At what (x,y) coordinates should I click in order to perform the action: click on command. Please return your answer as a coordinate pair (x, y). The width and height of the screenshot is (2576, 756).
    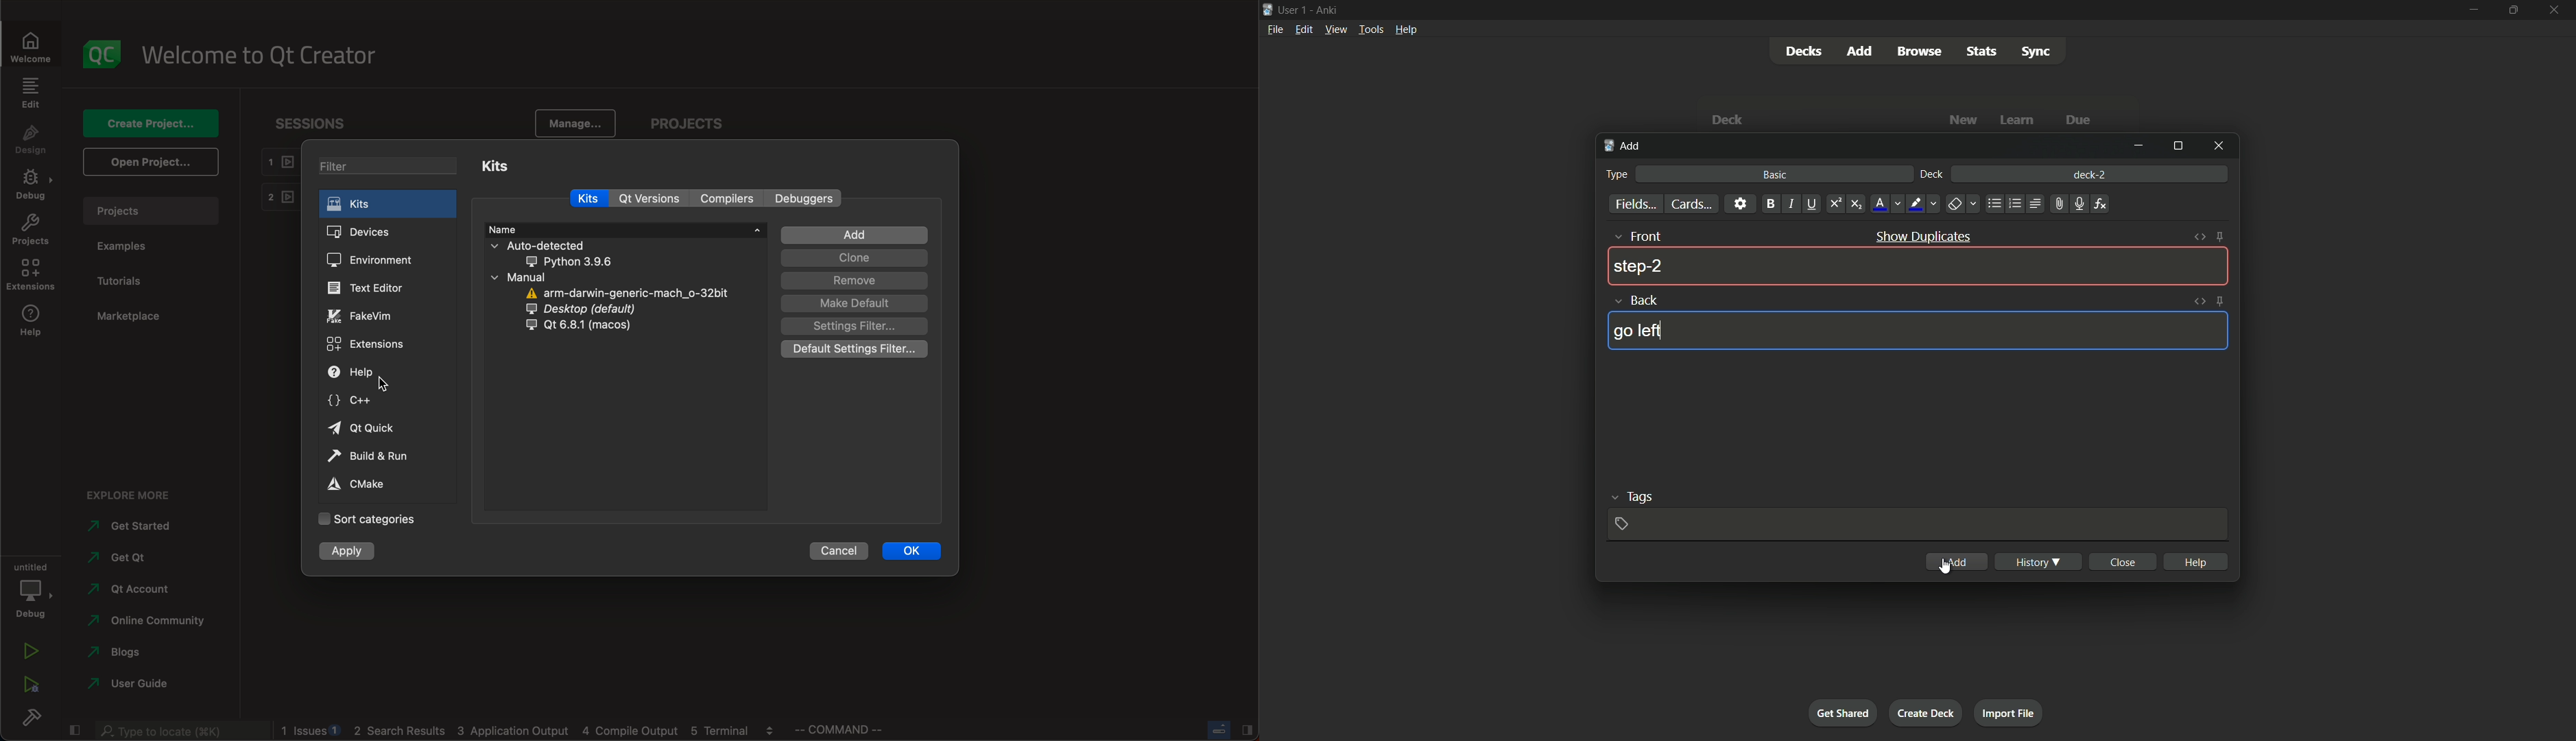
    Looking at the image, I should click on (854, 730).